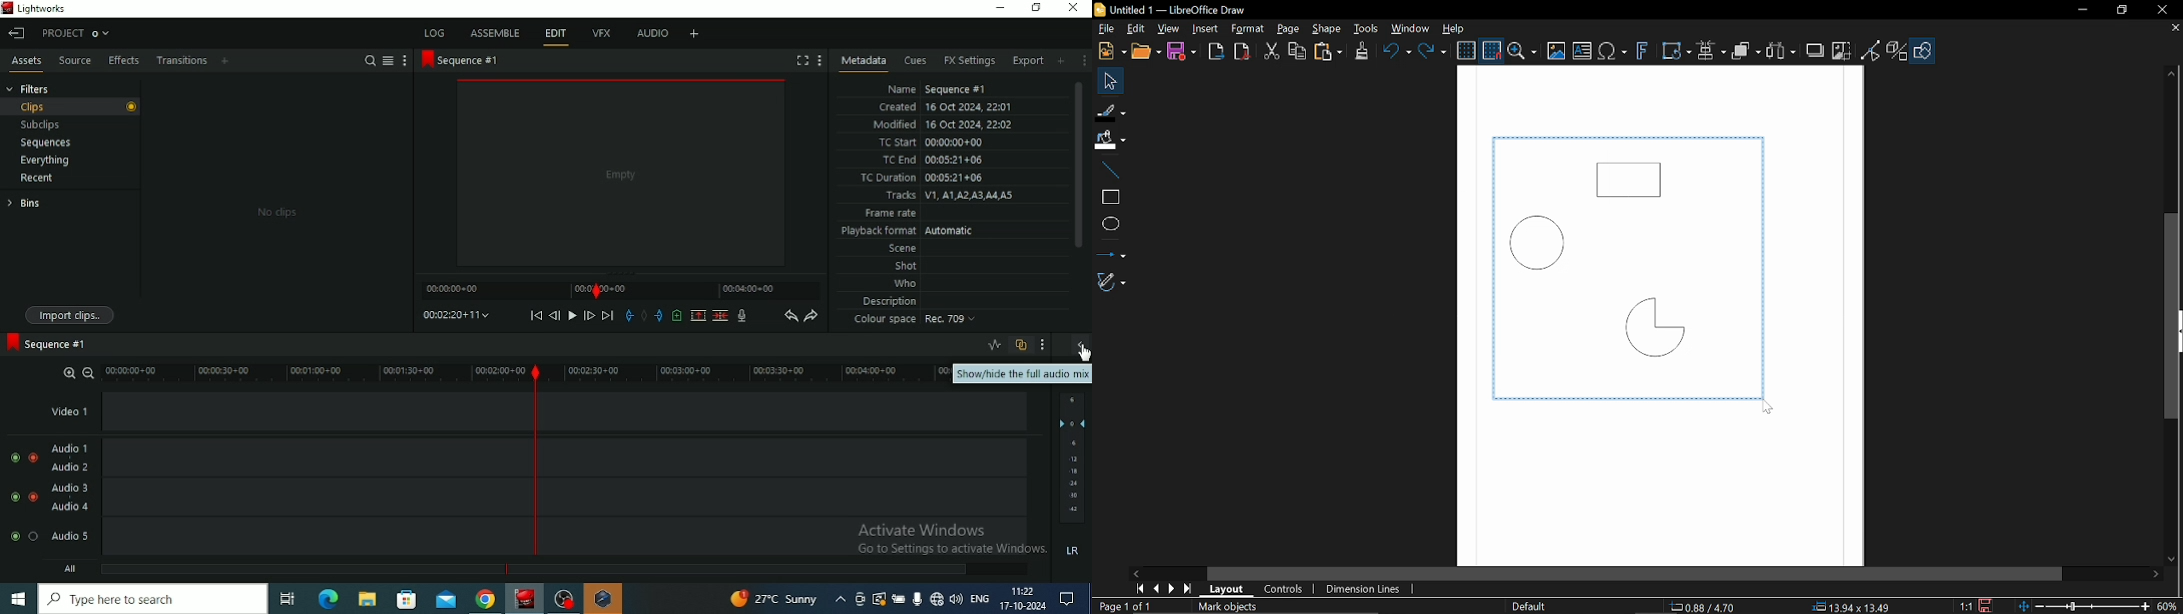 Image resolution: width=2184 pixels, height=616 pixels. What do you see at coordinates (1111, 282) in the screenshot?
I see `Curves and polygons` at bounding box center [1111, 282].